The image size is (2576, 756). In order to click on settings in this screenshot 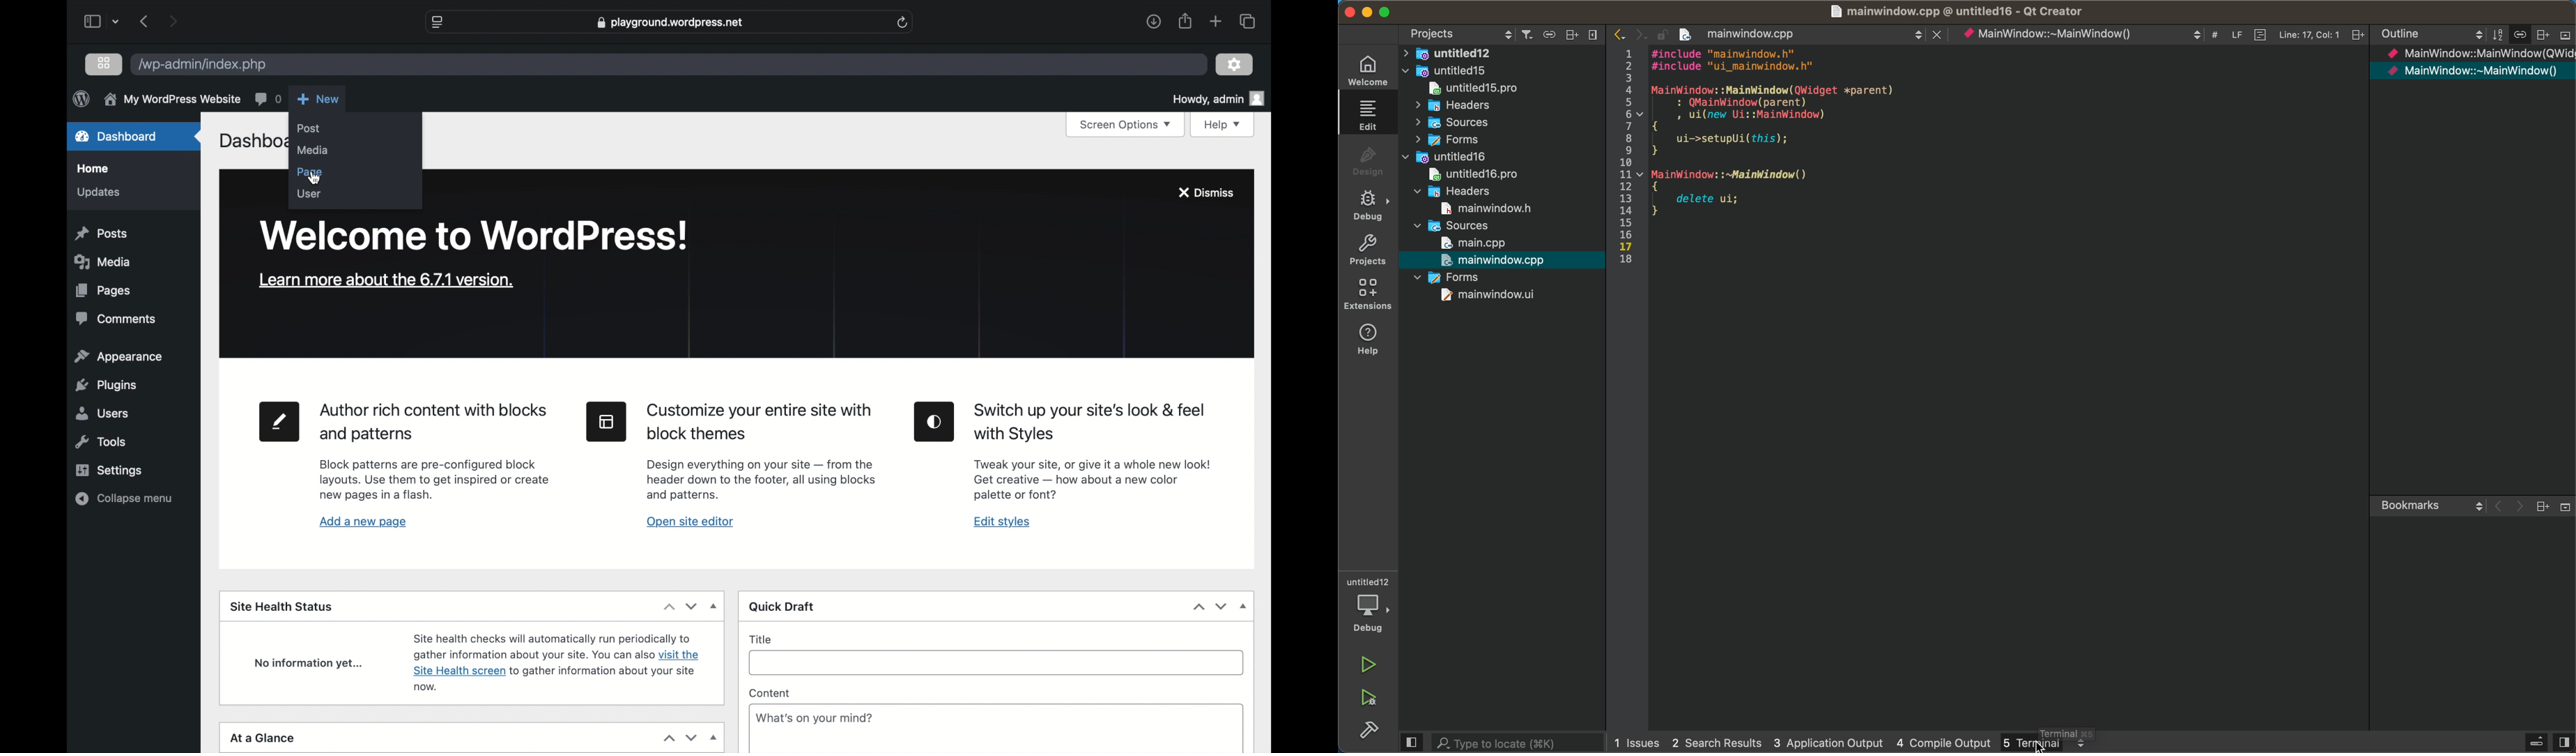, I will do `click(1234, 64)`.